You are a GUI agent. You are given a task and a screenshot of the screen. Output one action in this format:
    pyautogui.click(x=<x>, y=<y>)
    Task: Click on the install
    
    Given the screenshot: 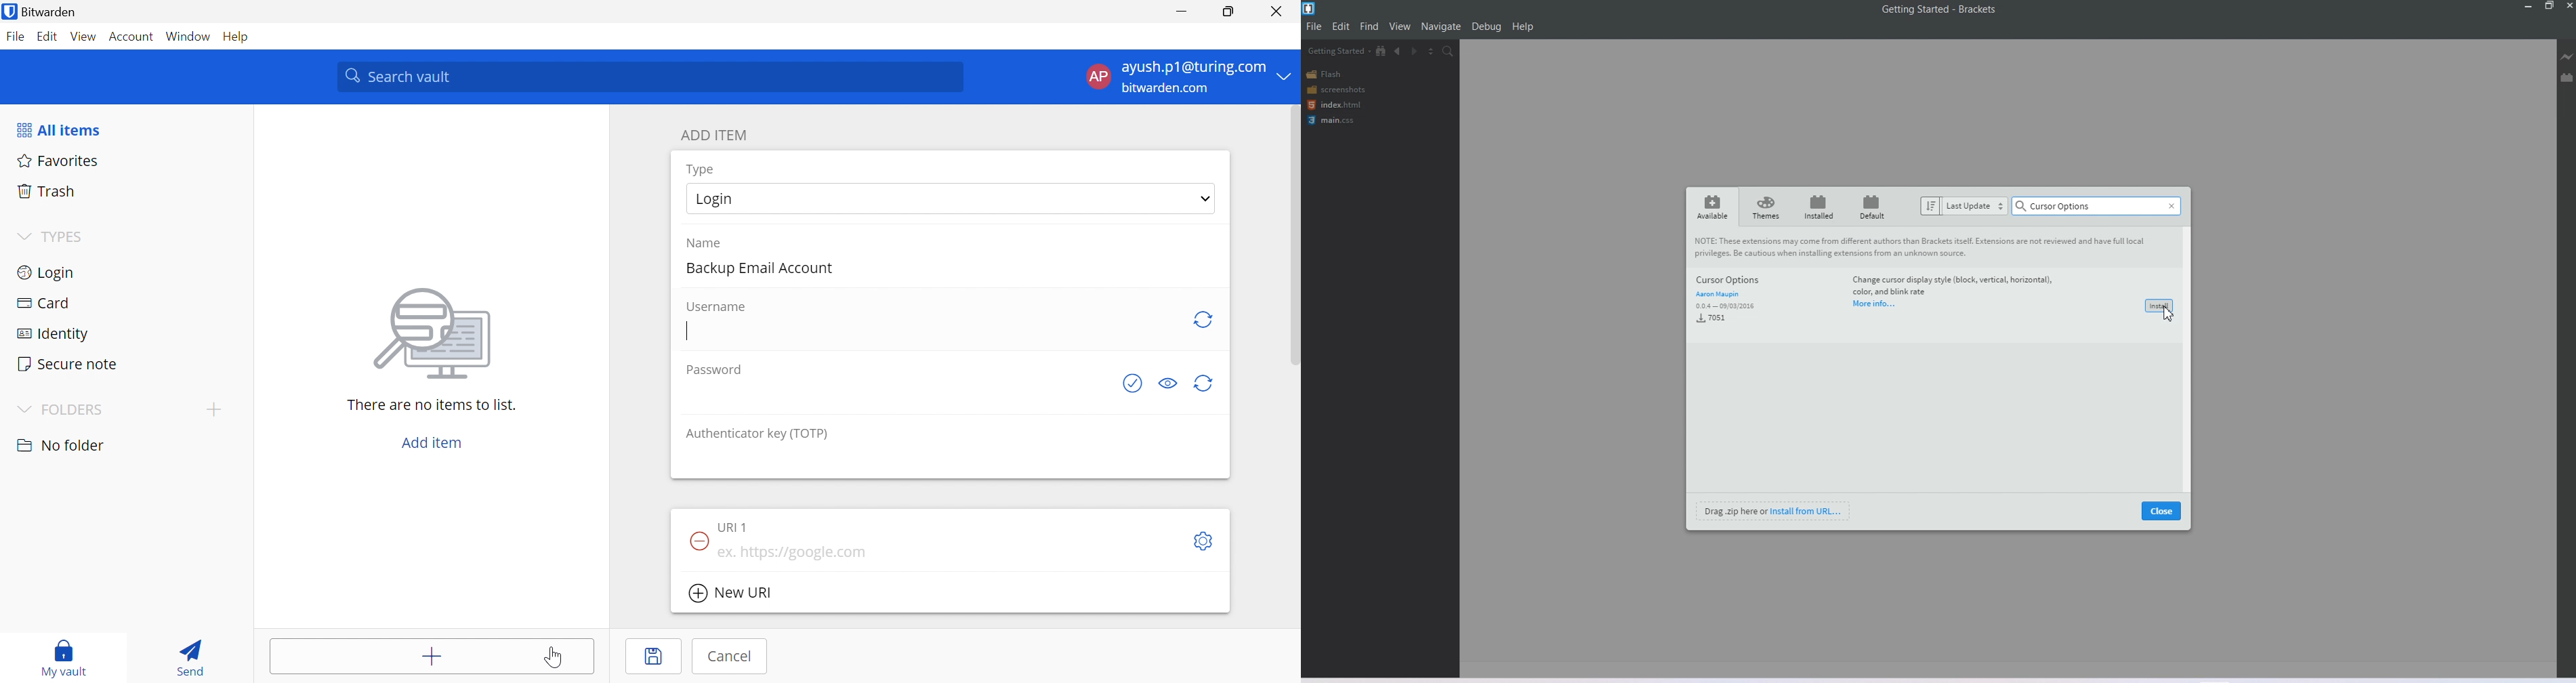 What is the action you would take?
    pyautogui.click(x=2158, y=306)
    